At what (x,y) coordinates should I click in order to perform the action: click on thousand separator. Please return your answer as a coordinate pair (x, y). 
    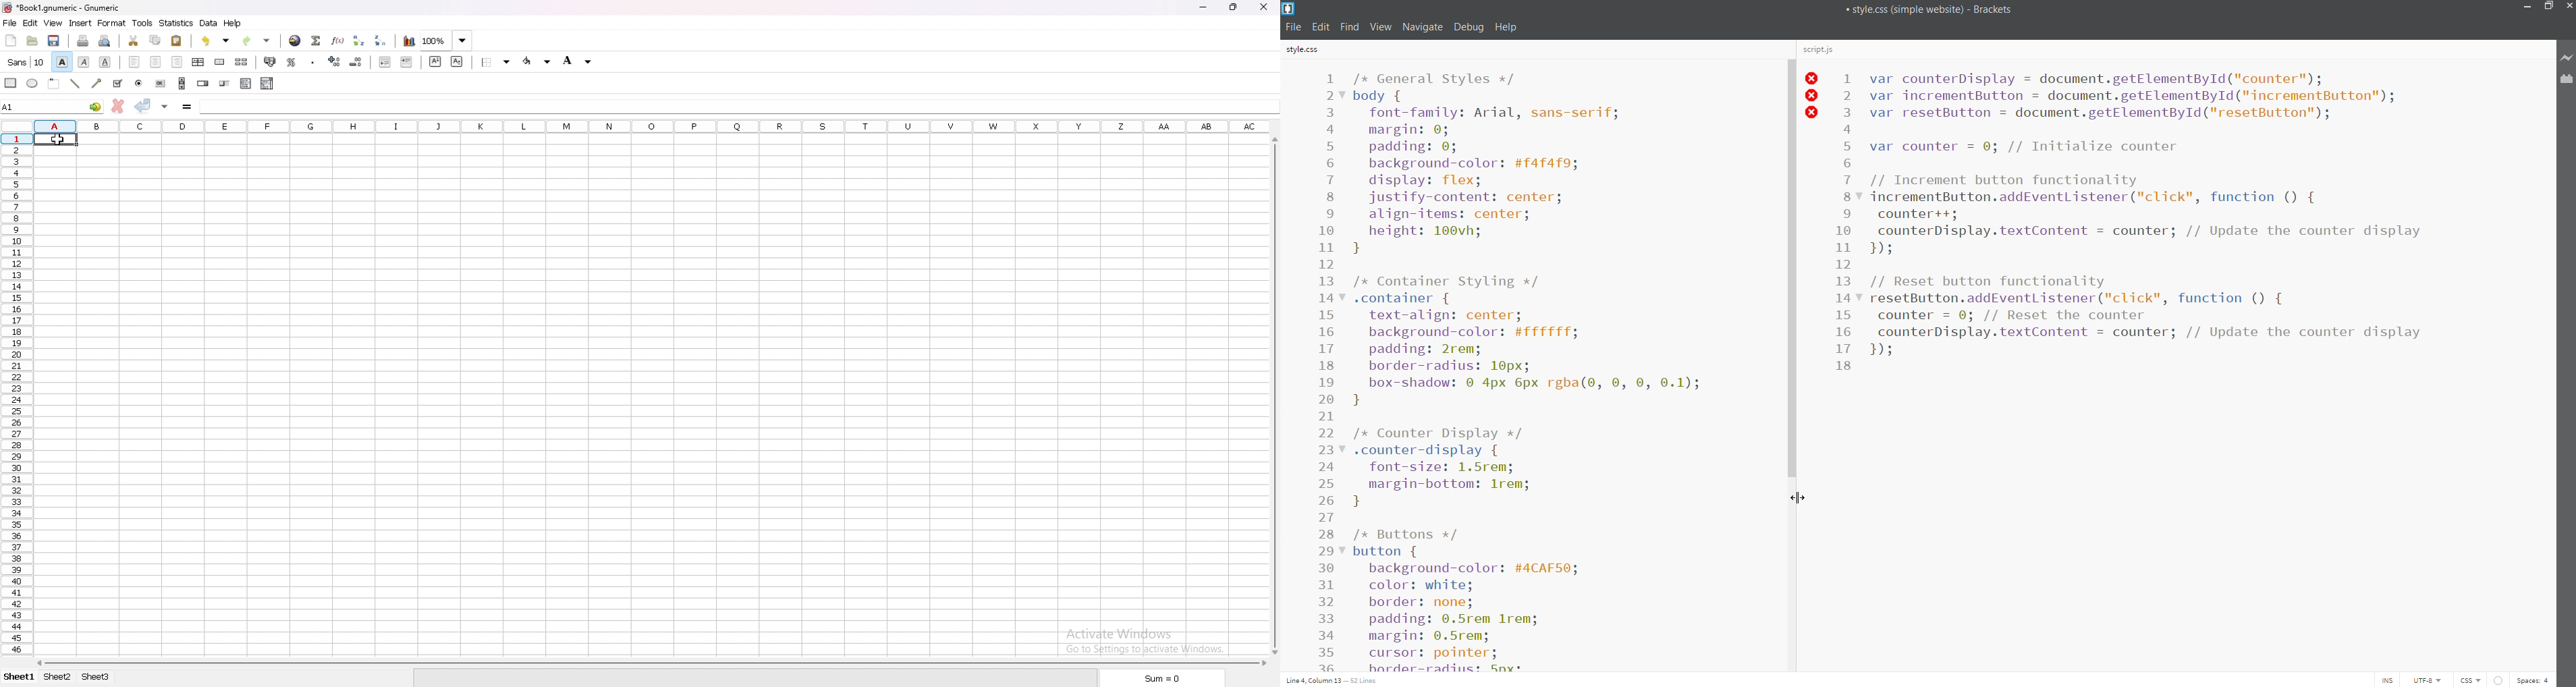
    Looking at the image, I should click on (313, 62).